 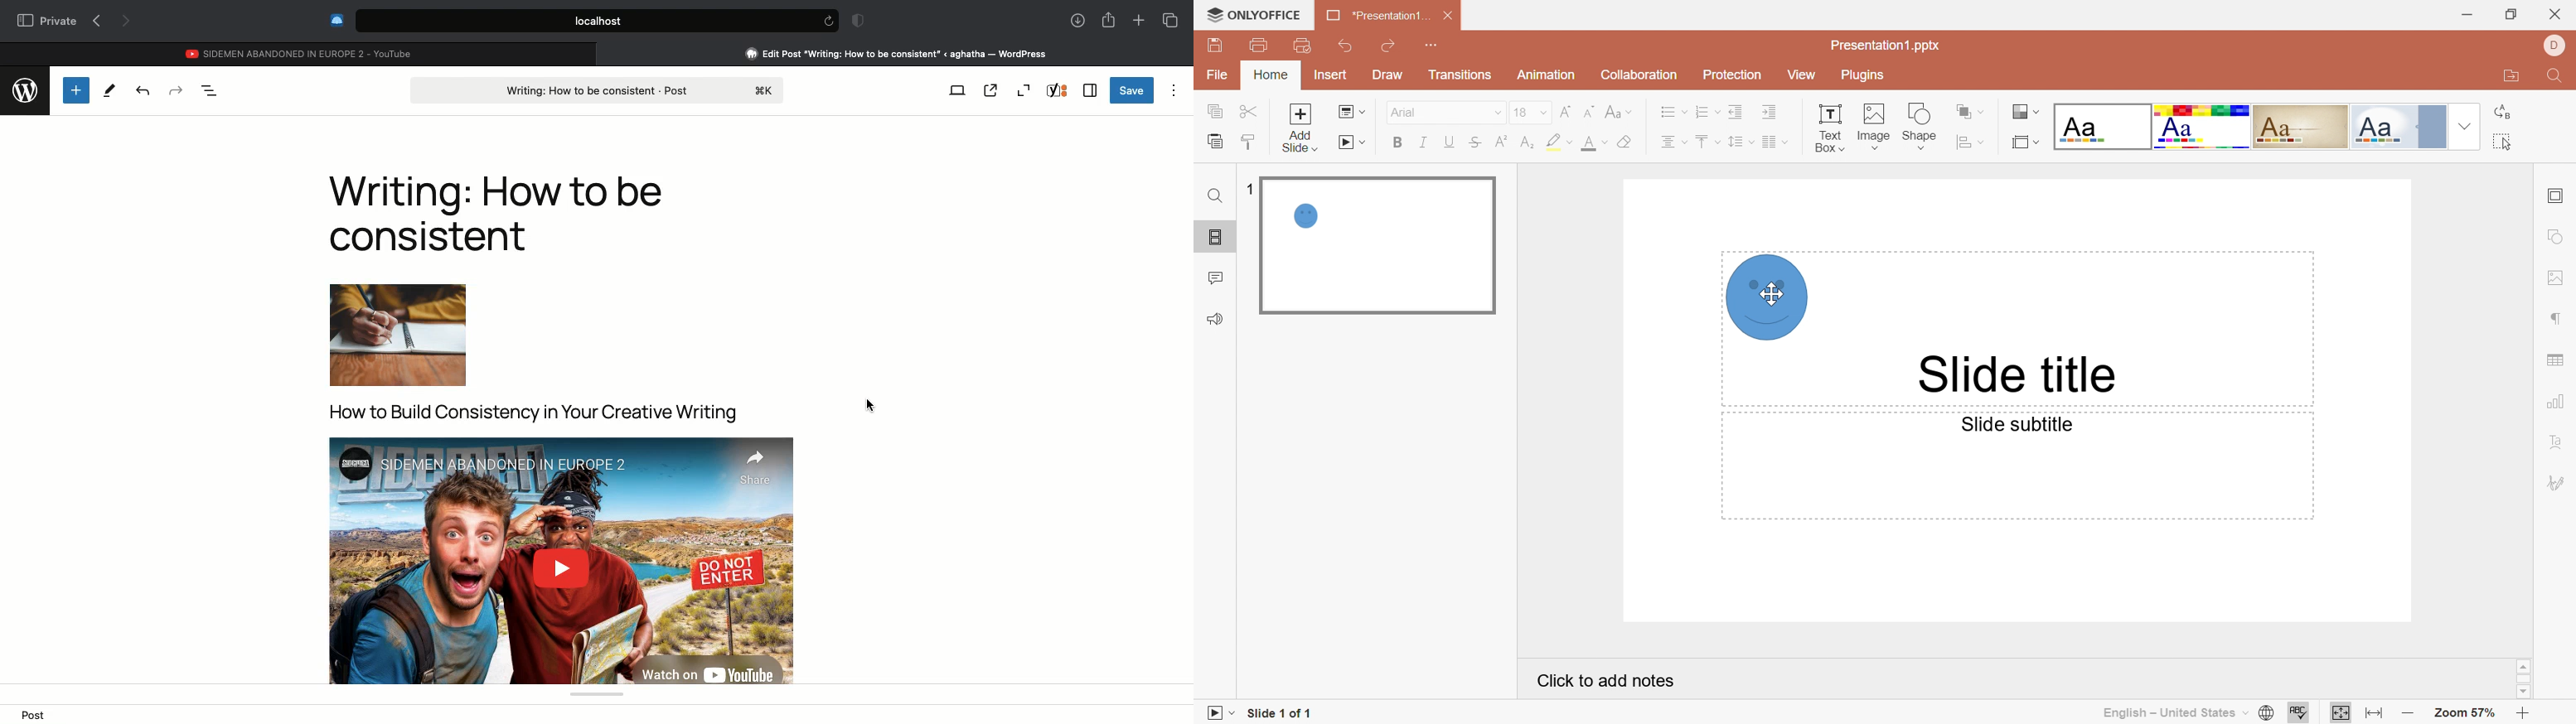 I want to click on DELL, so click(x=2553, y=45).